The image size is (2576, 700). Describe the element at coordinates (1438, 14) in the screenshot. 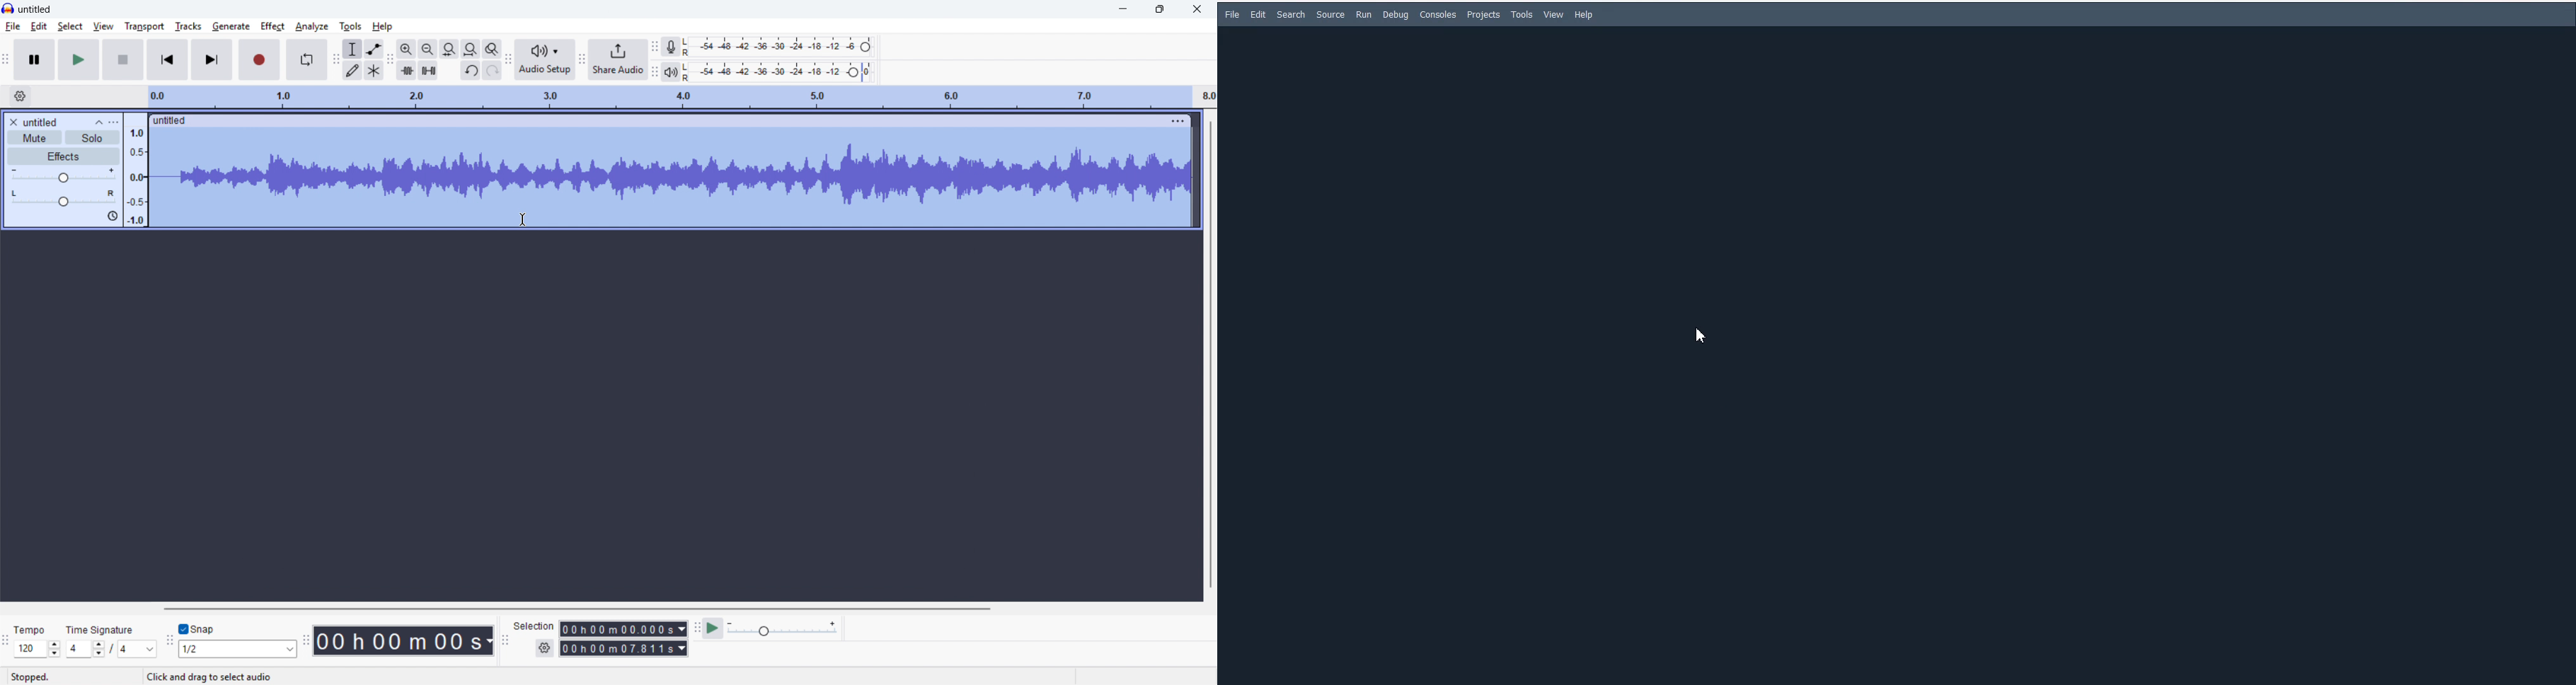

I see `Consoles` at that location.